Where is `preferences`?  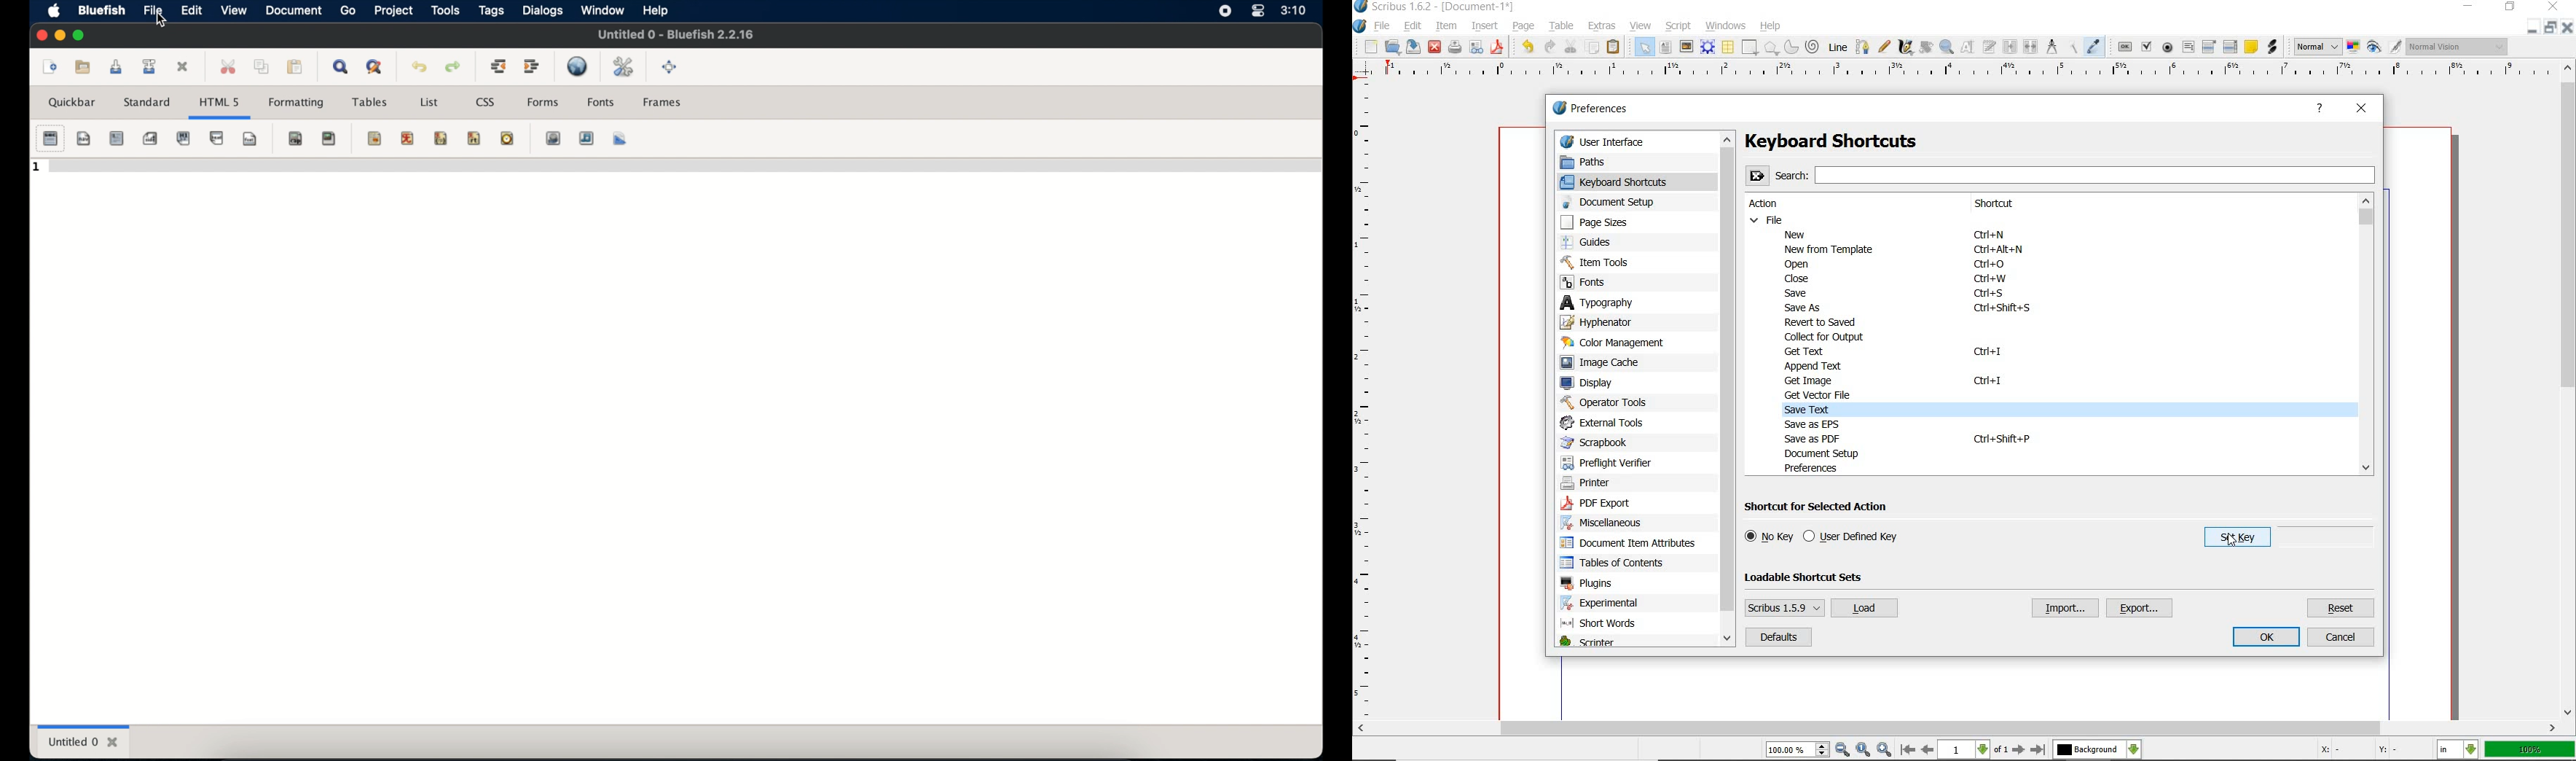
preferences is located at coordinates (1595, 109).